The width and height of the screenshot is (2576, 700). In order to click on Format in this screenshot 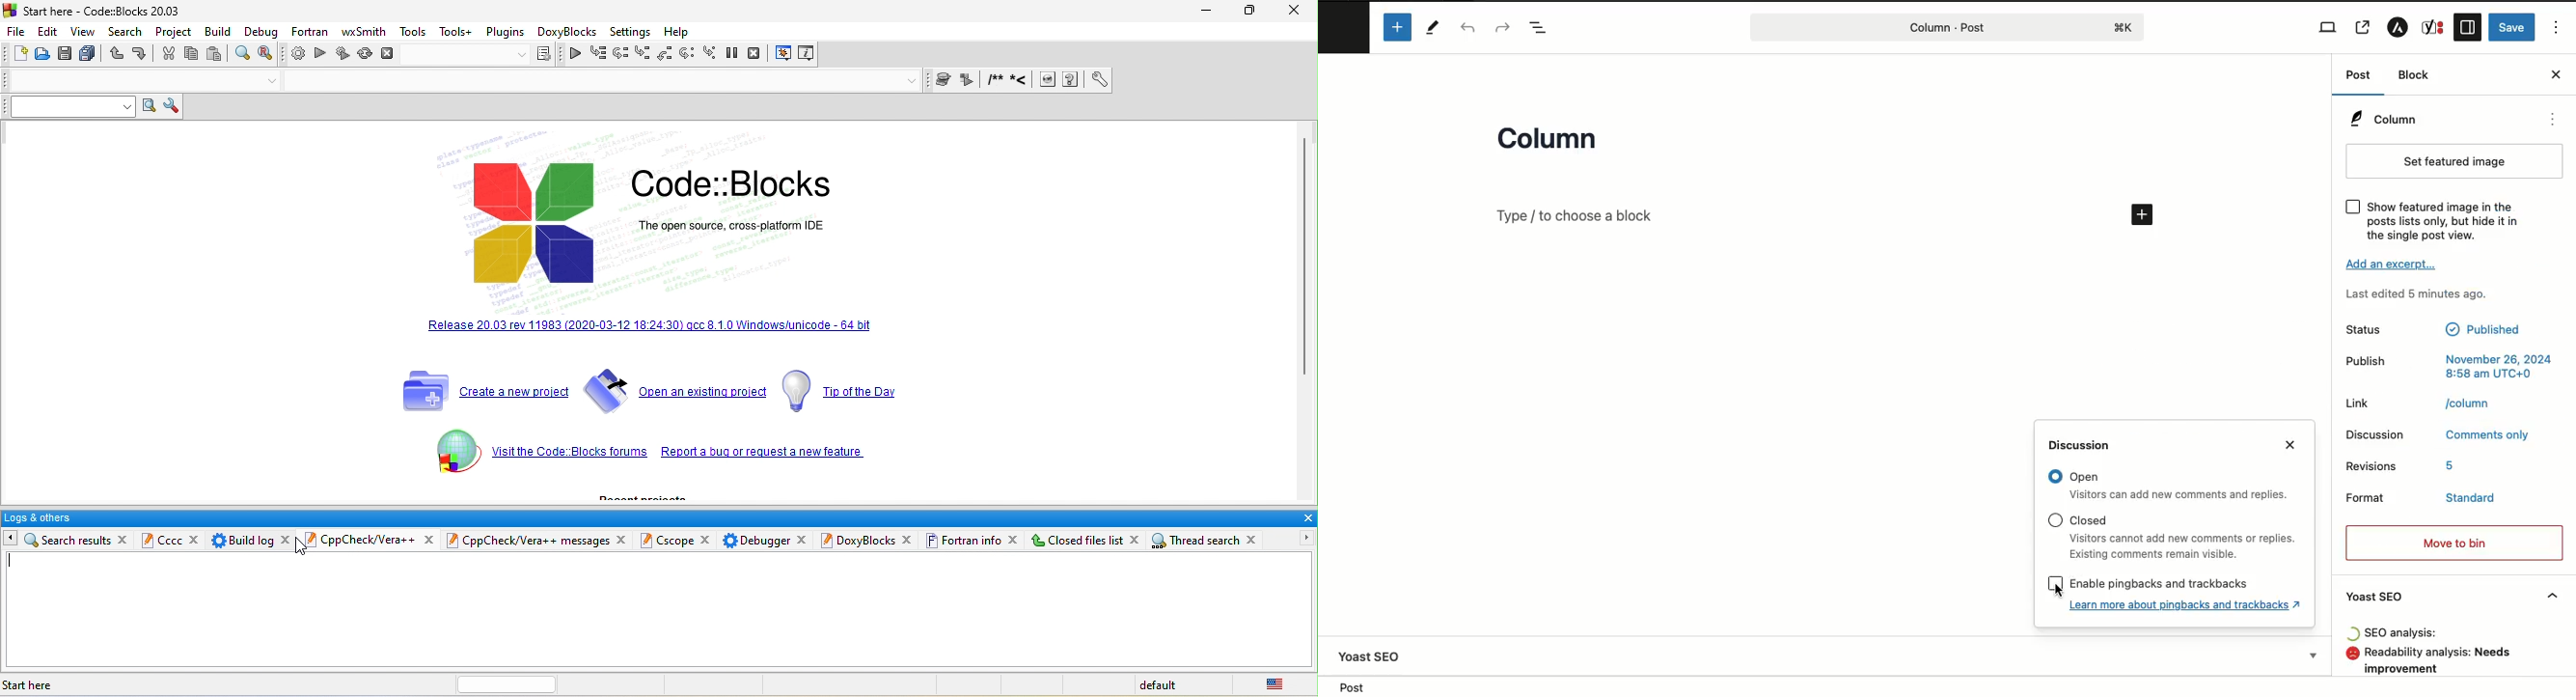, I will do `click(2373, 498)`.